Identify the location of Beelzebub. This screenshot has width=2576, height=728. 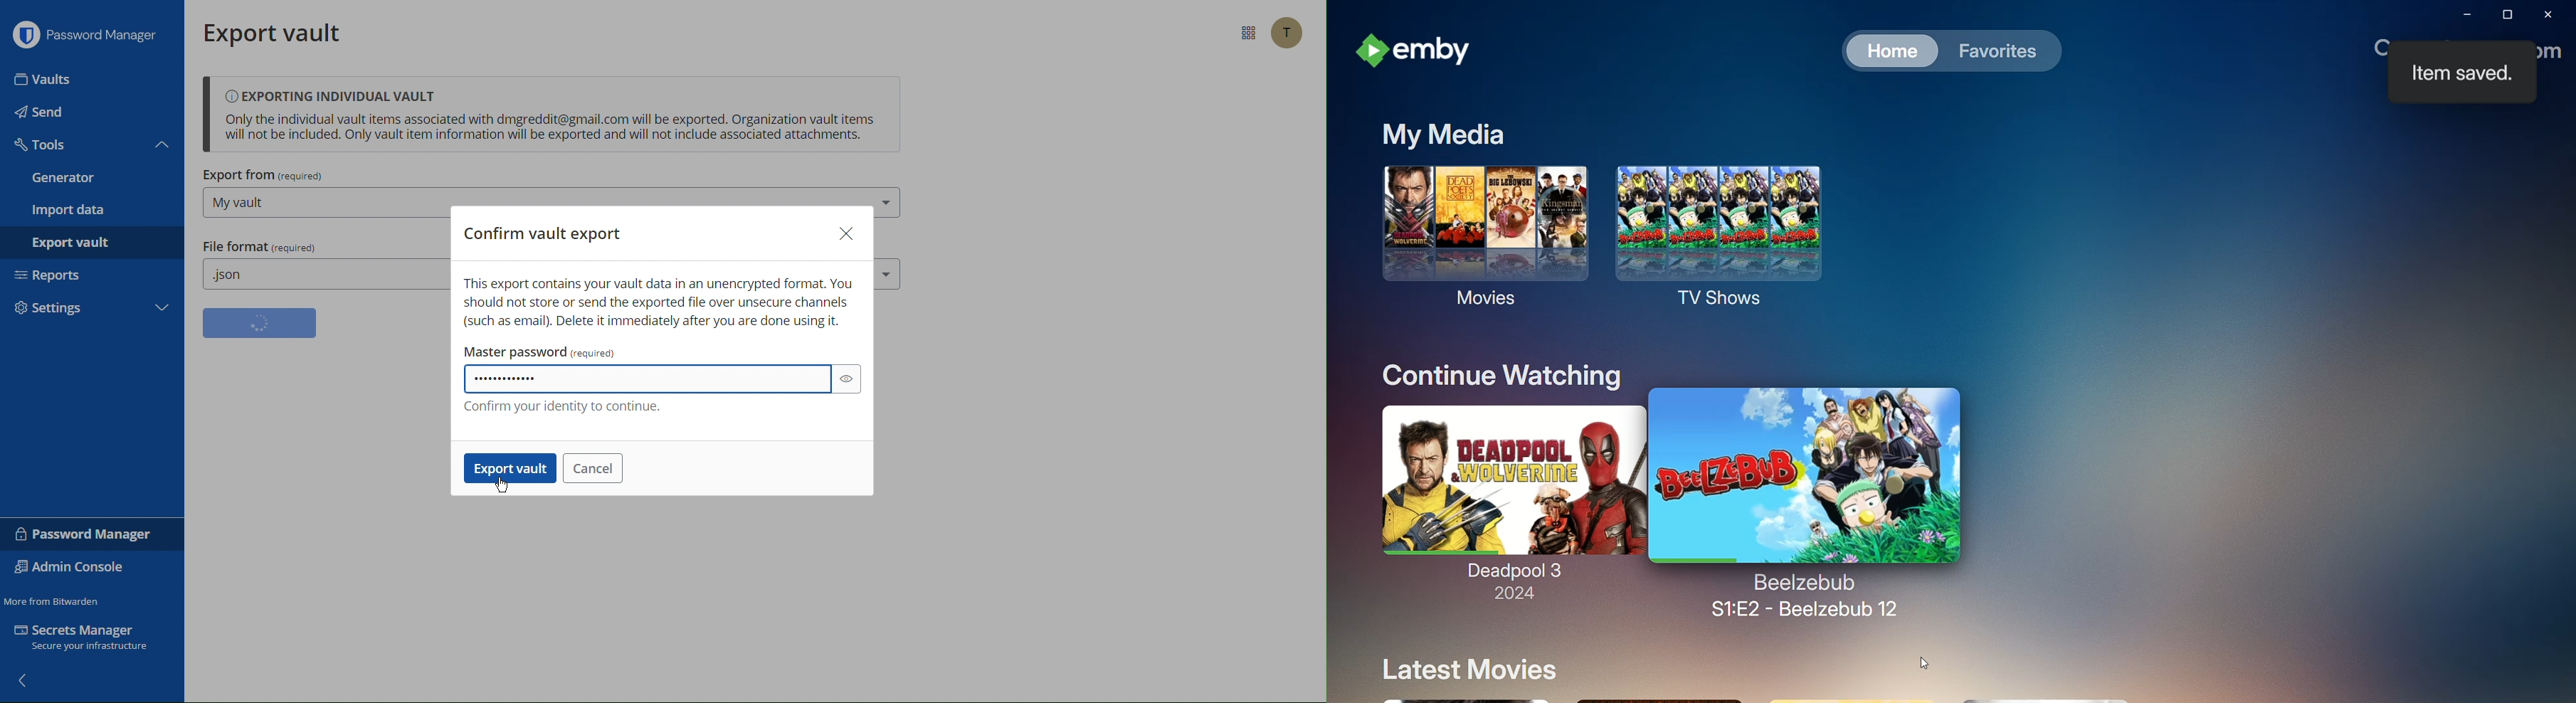
(1807, 473).